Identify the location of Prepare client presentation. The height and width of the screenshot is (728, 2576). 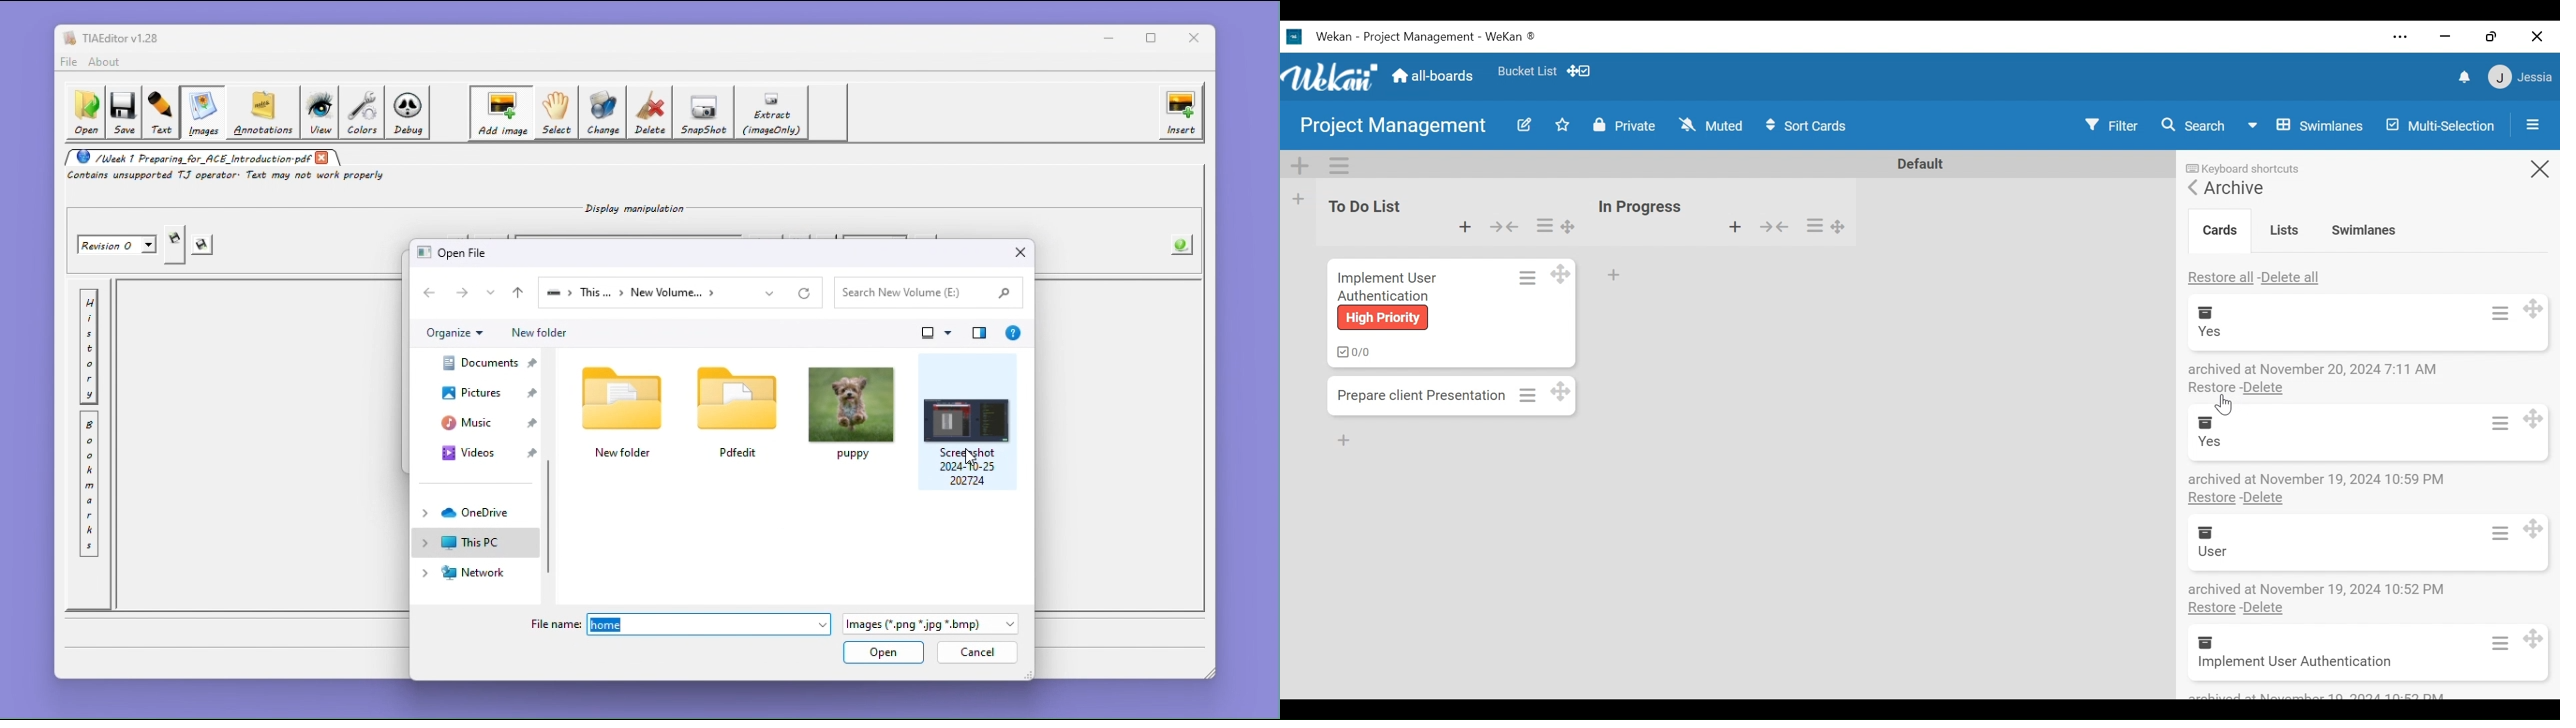
(1425, 394).